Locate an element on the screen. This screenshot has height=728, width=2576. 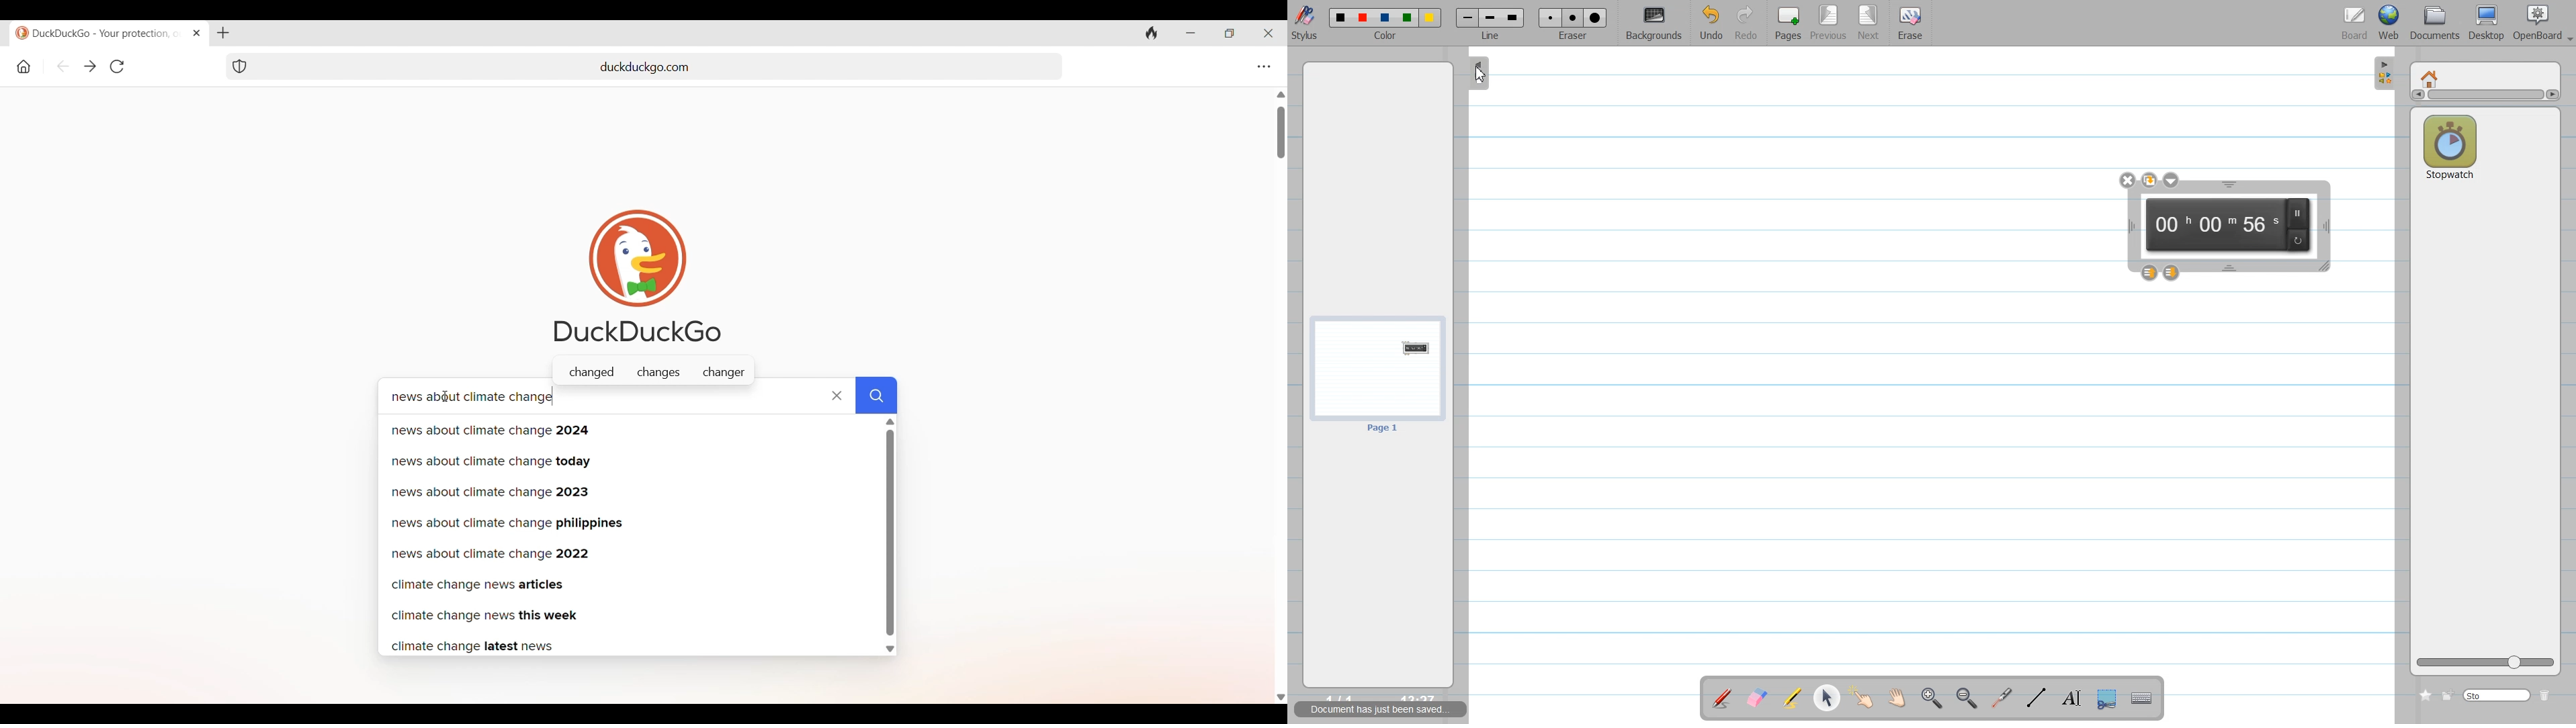
Time window width adjustment is located at coordinates (2127, 227).